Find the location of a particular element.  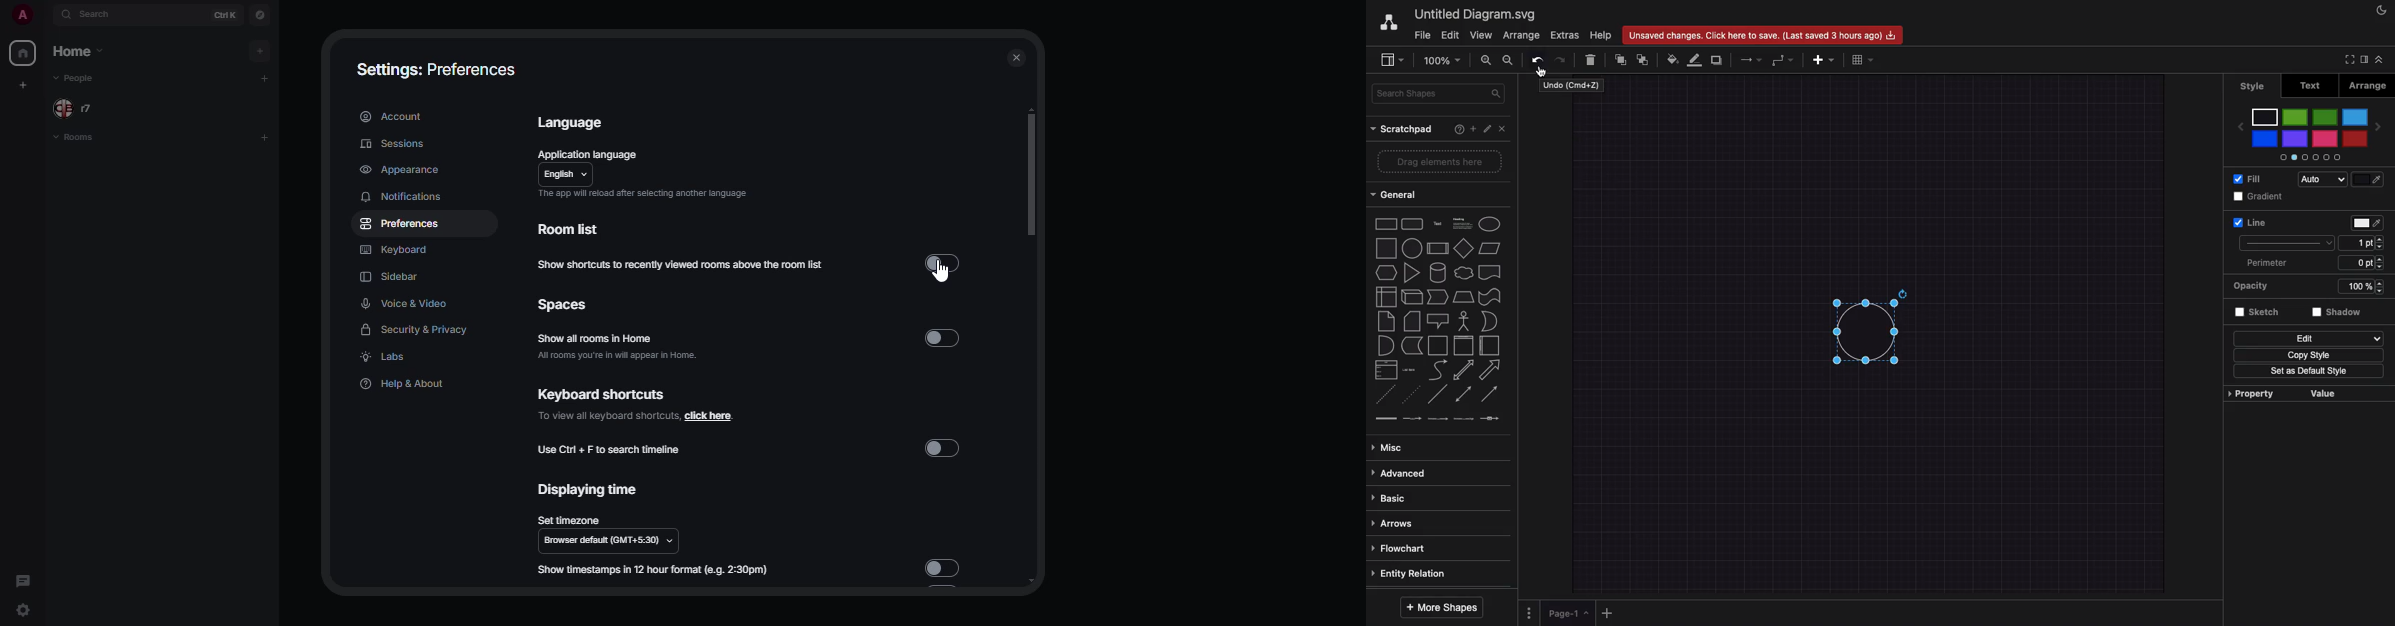

Night mode is located at coordinates (2384, 9).